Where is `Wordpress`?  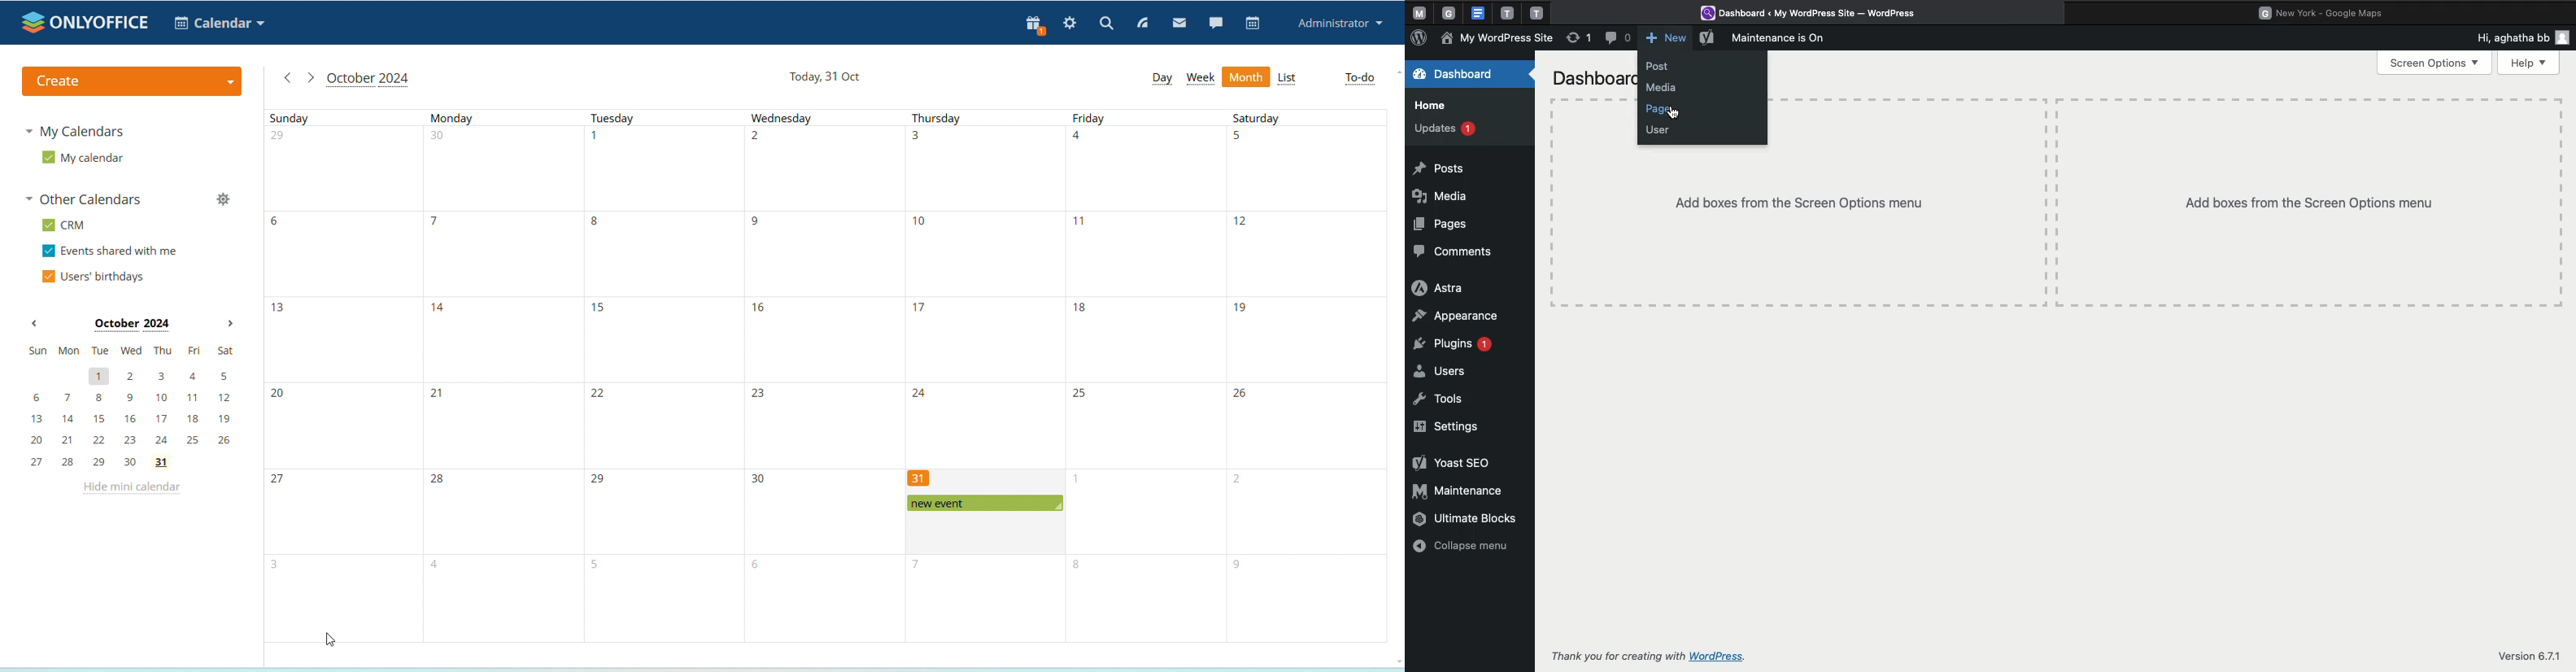 Wordpress is located at coordinates (1815, 14).